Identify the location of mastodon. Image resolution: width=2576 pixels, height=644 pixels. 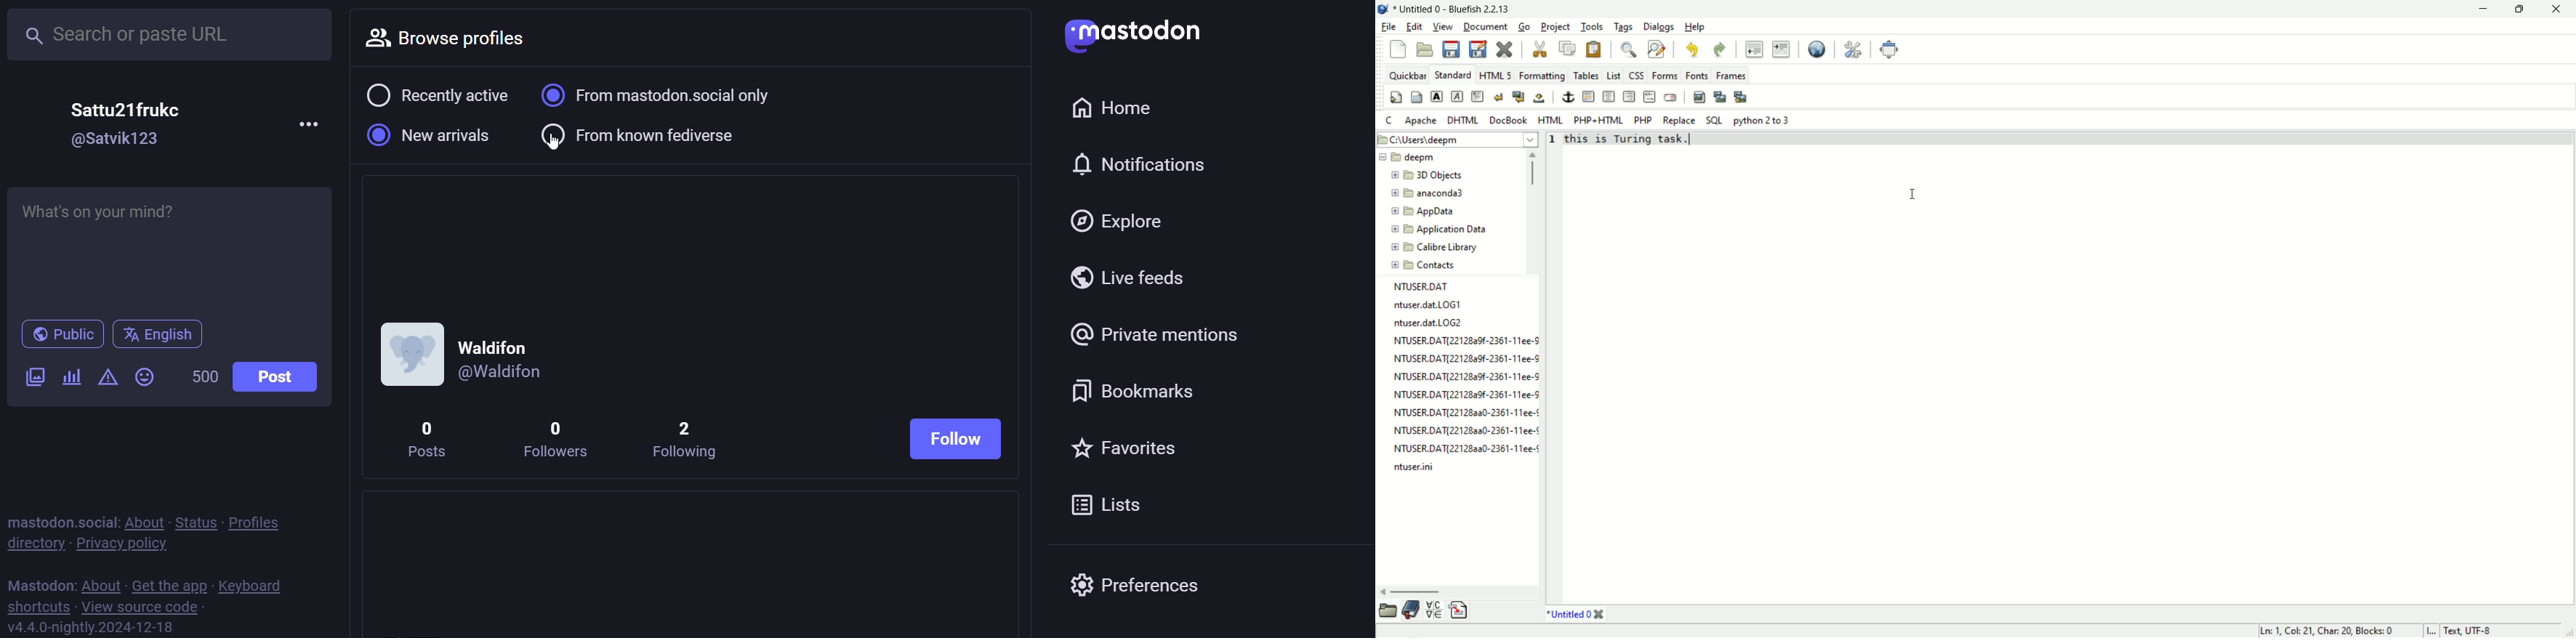
(39, 586).